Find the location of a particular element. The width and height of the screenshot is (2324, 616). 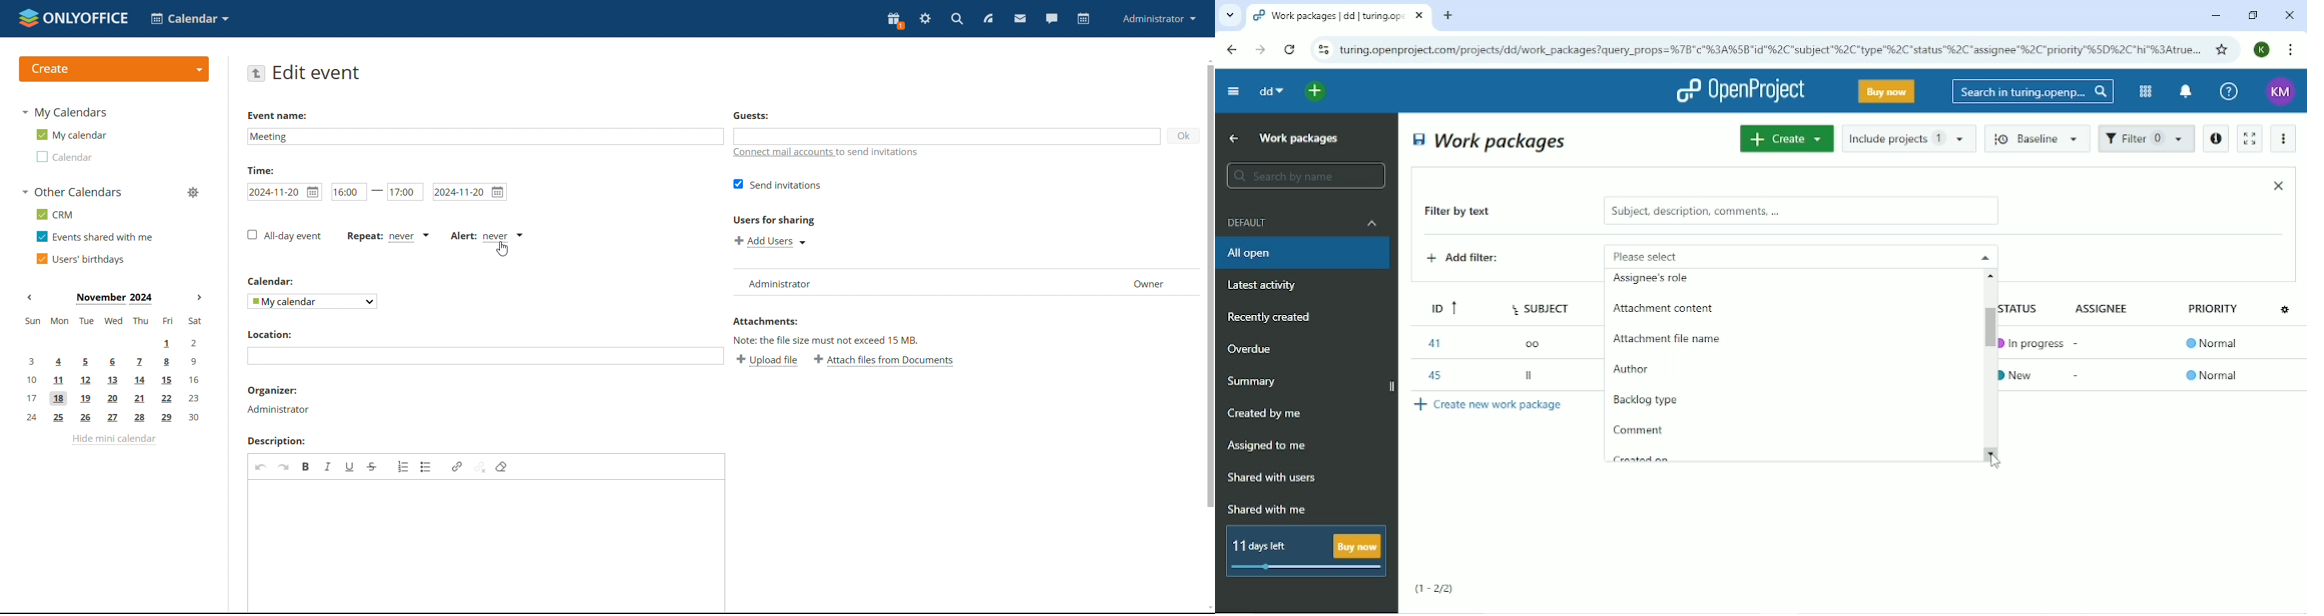

upload file is located at coordinates (767, 361).